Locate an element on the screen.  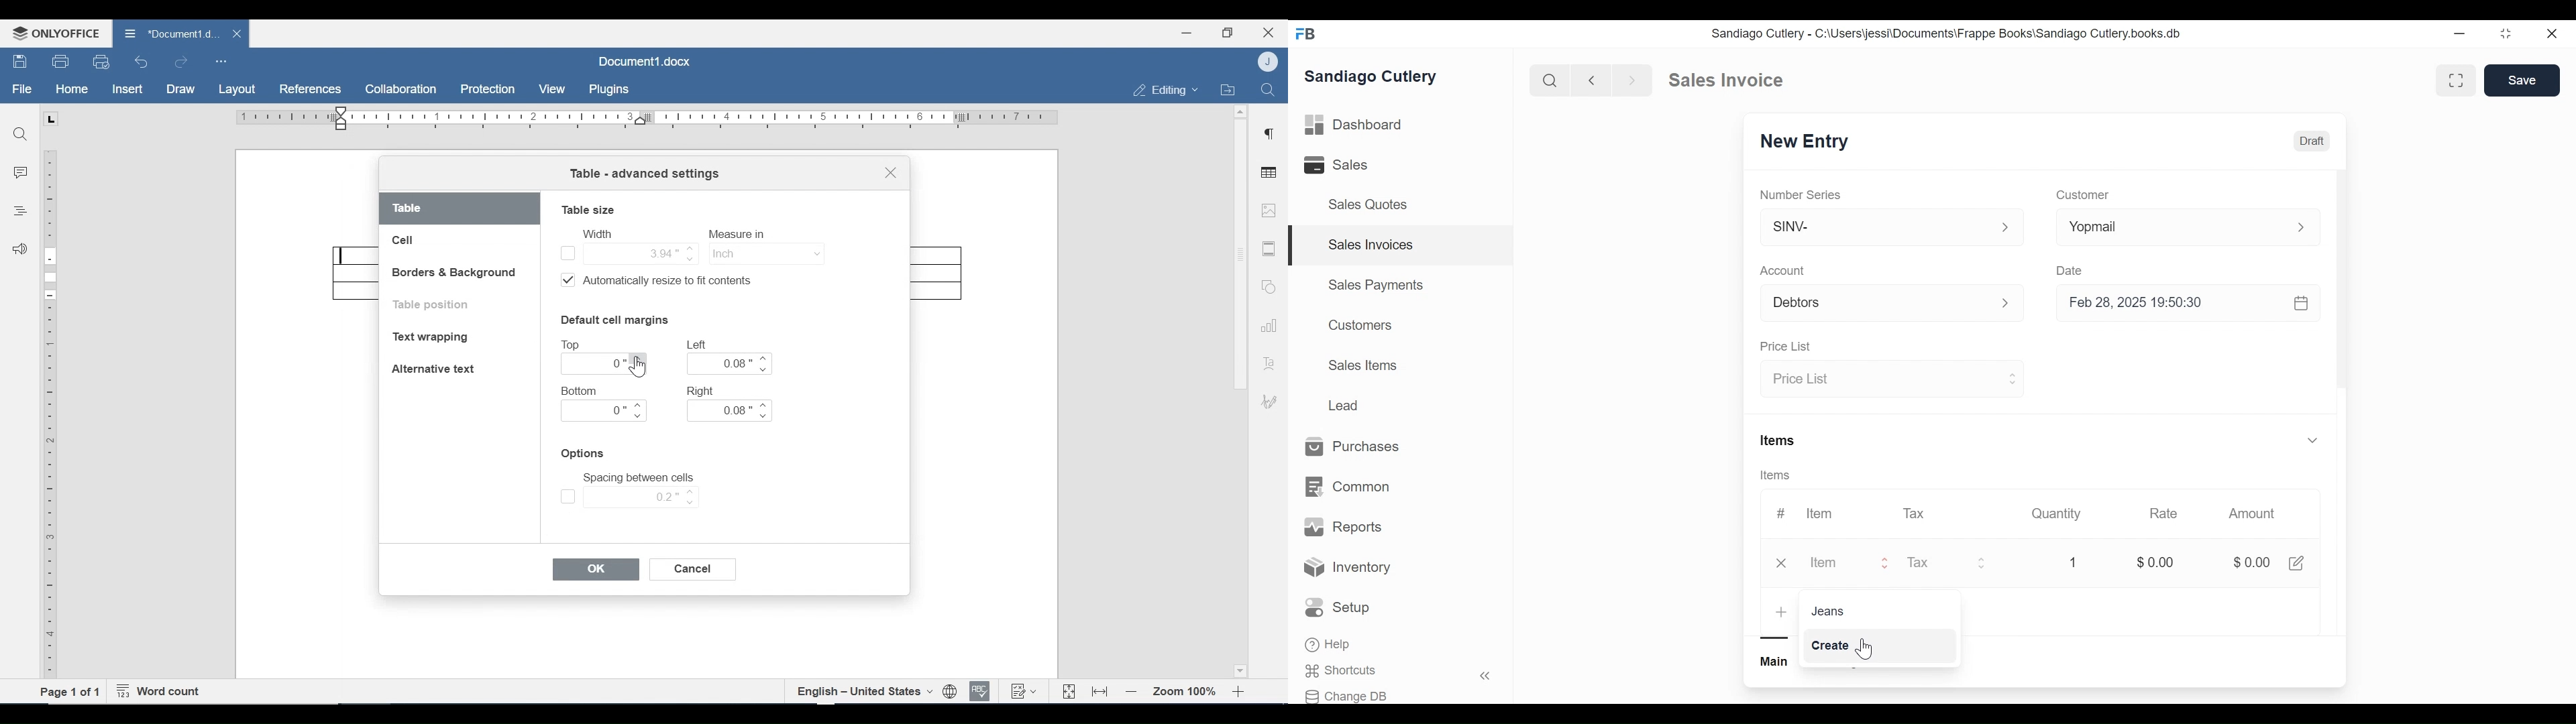
Jeans is located at coordinates (1826, 610).